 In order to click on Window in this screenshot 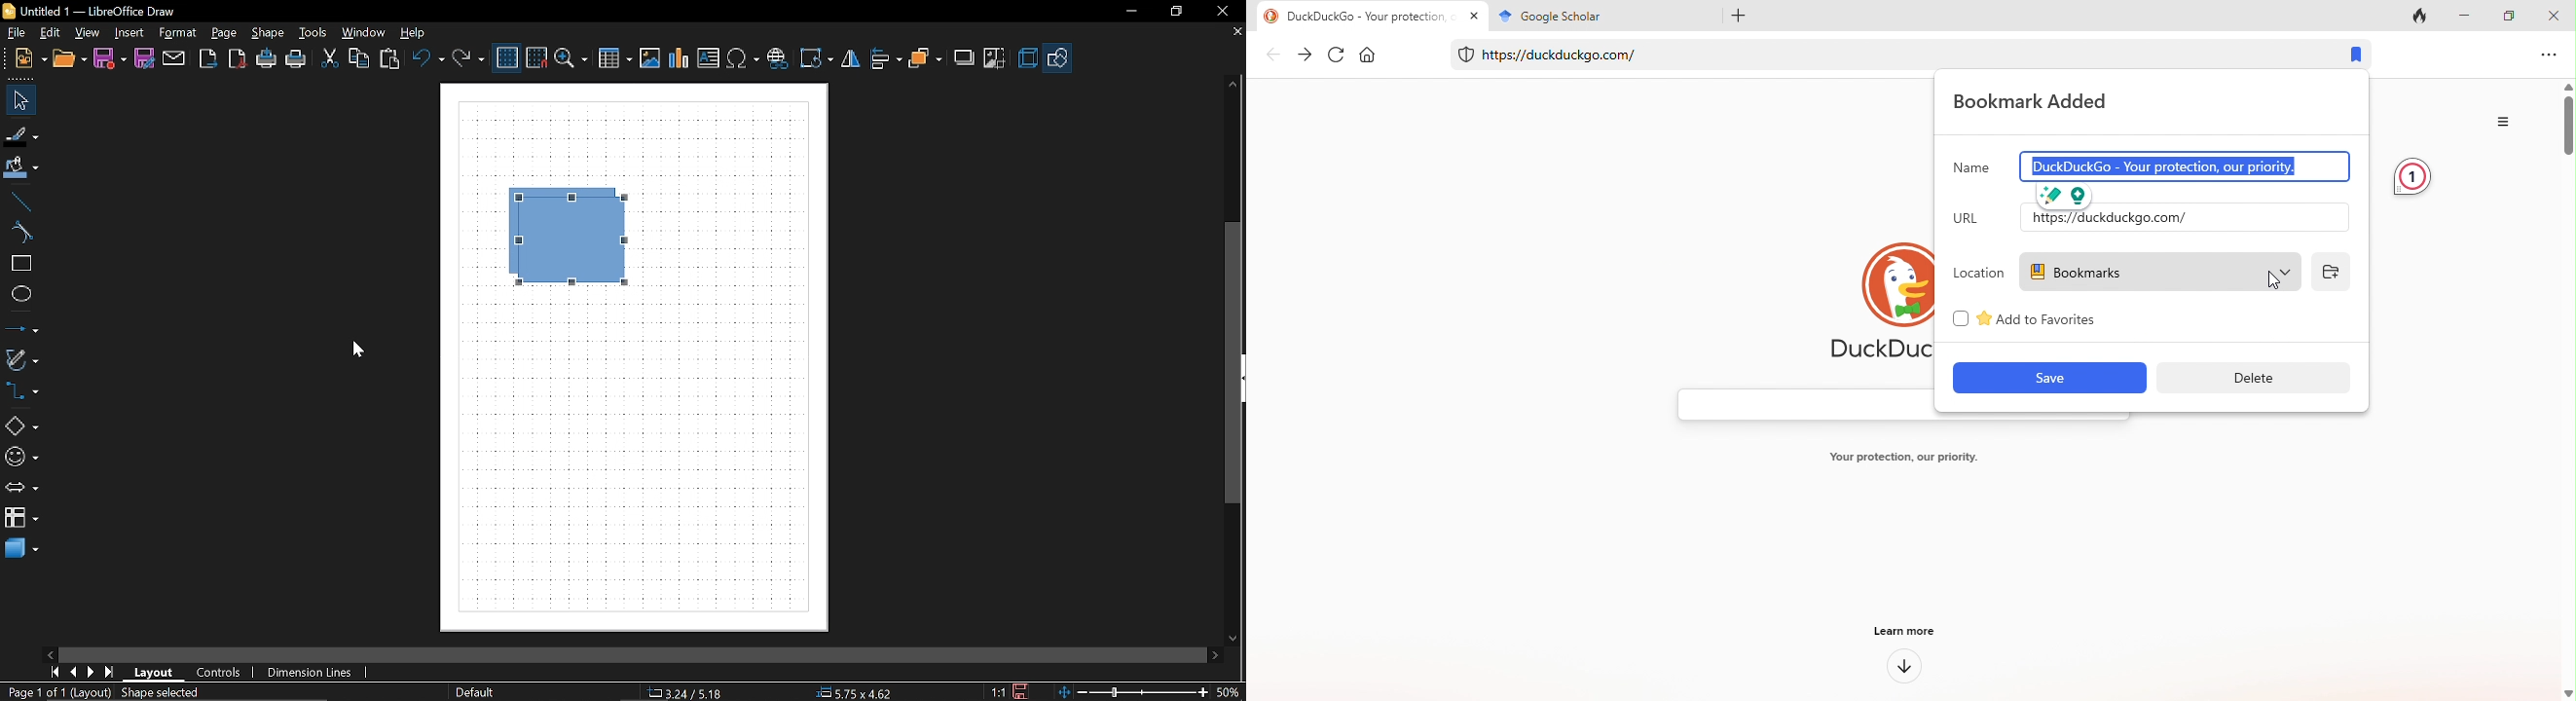, I will do `click(364, 33)`.